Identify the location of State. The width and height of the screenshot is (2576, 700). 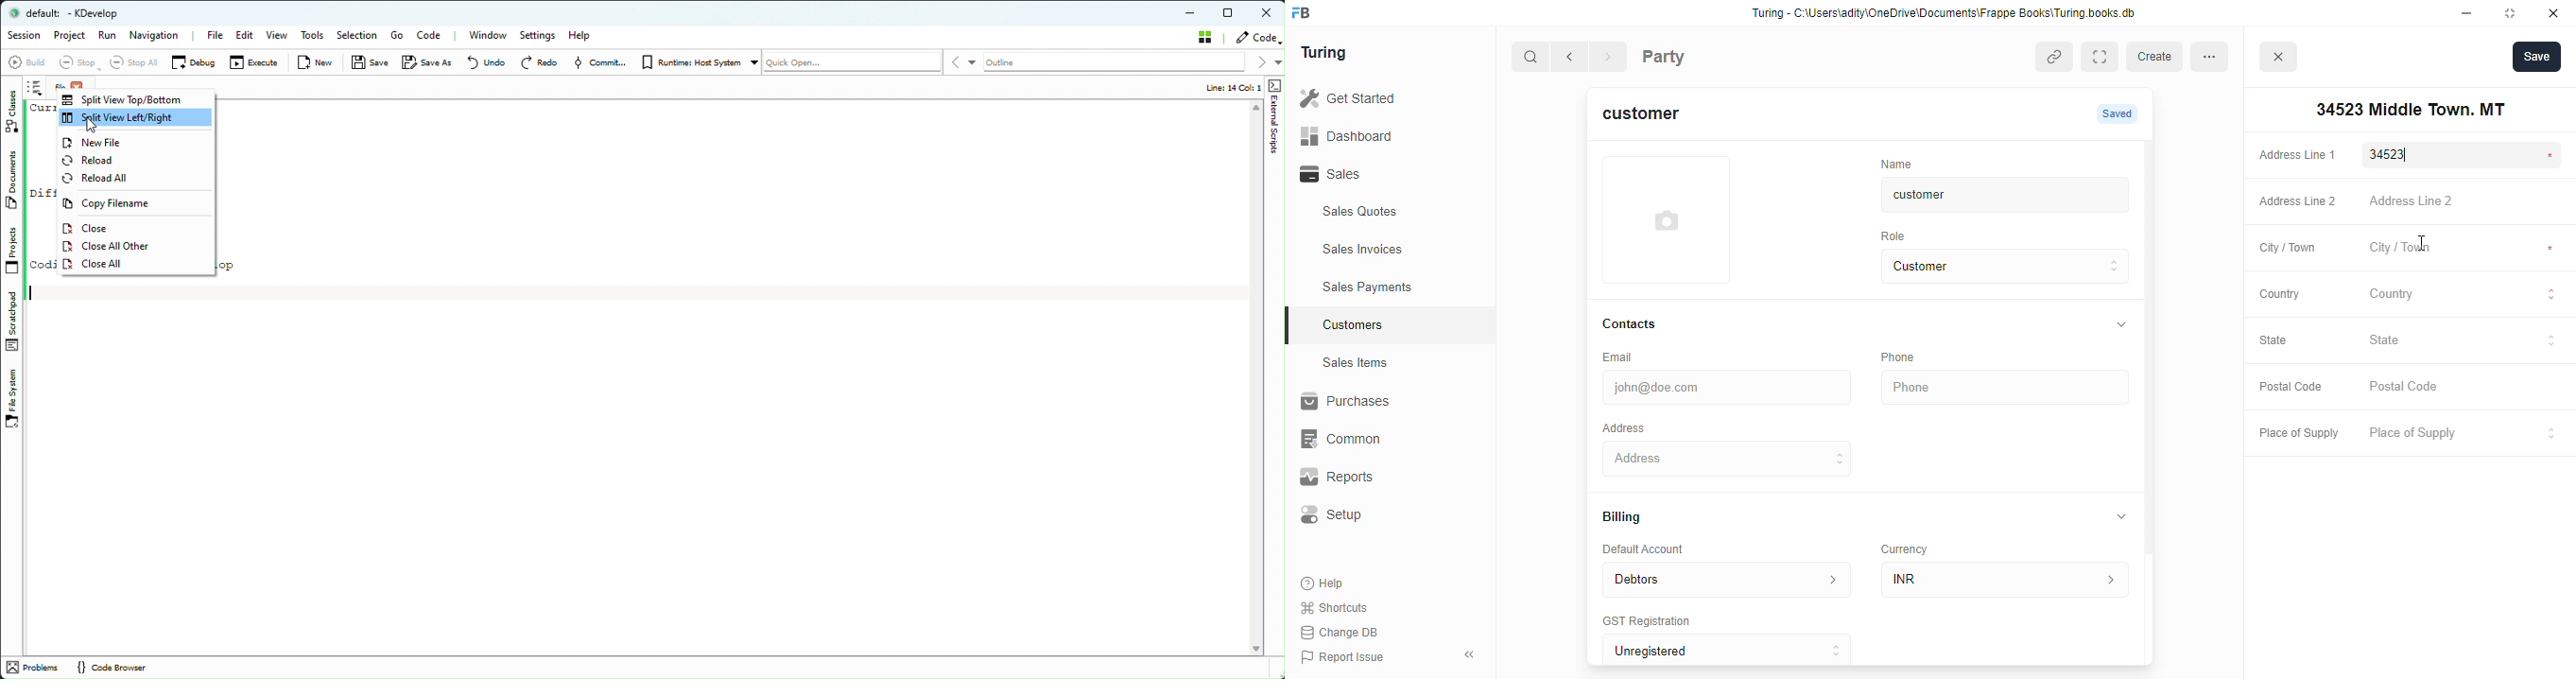
(2283, 341).